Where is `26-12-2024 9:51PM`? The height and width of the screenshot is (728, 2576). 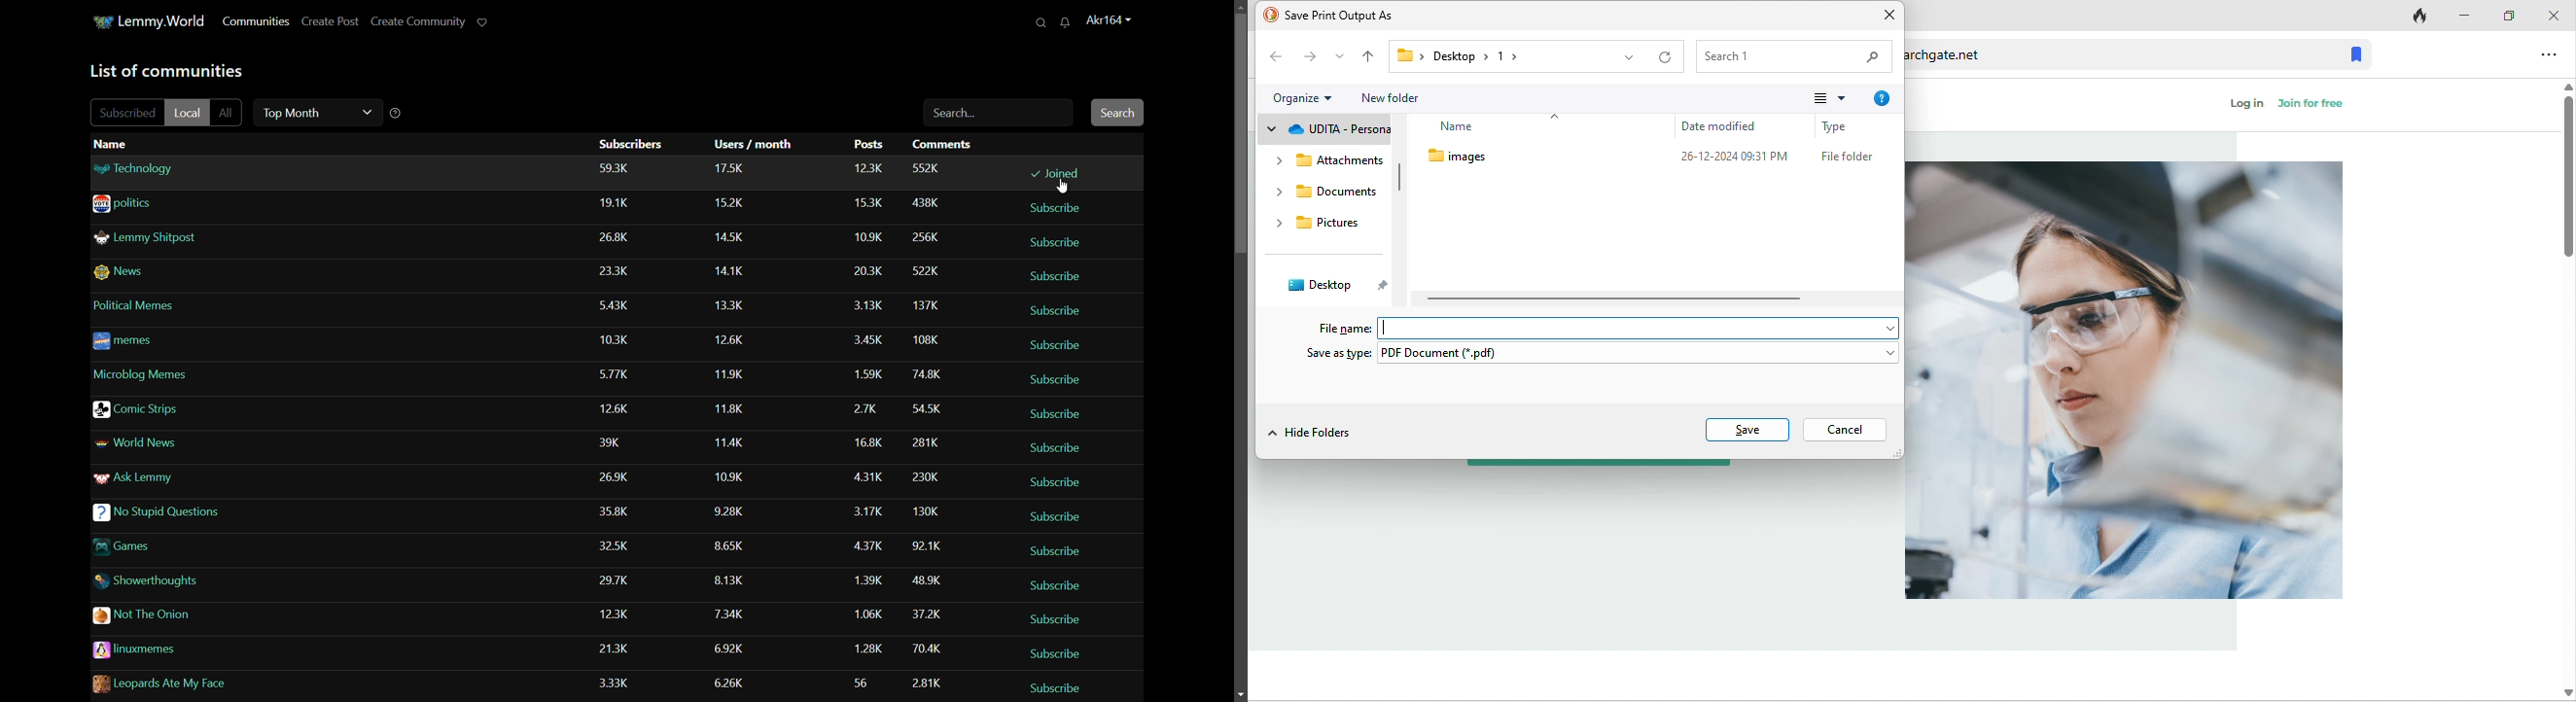
26-12-2024 9:51PM is located at coordinates (1737, 158).